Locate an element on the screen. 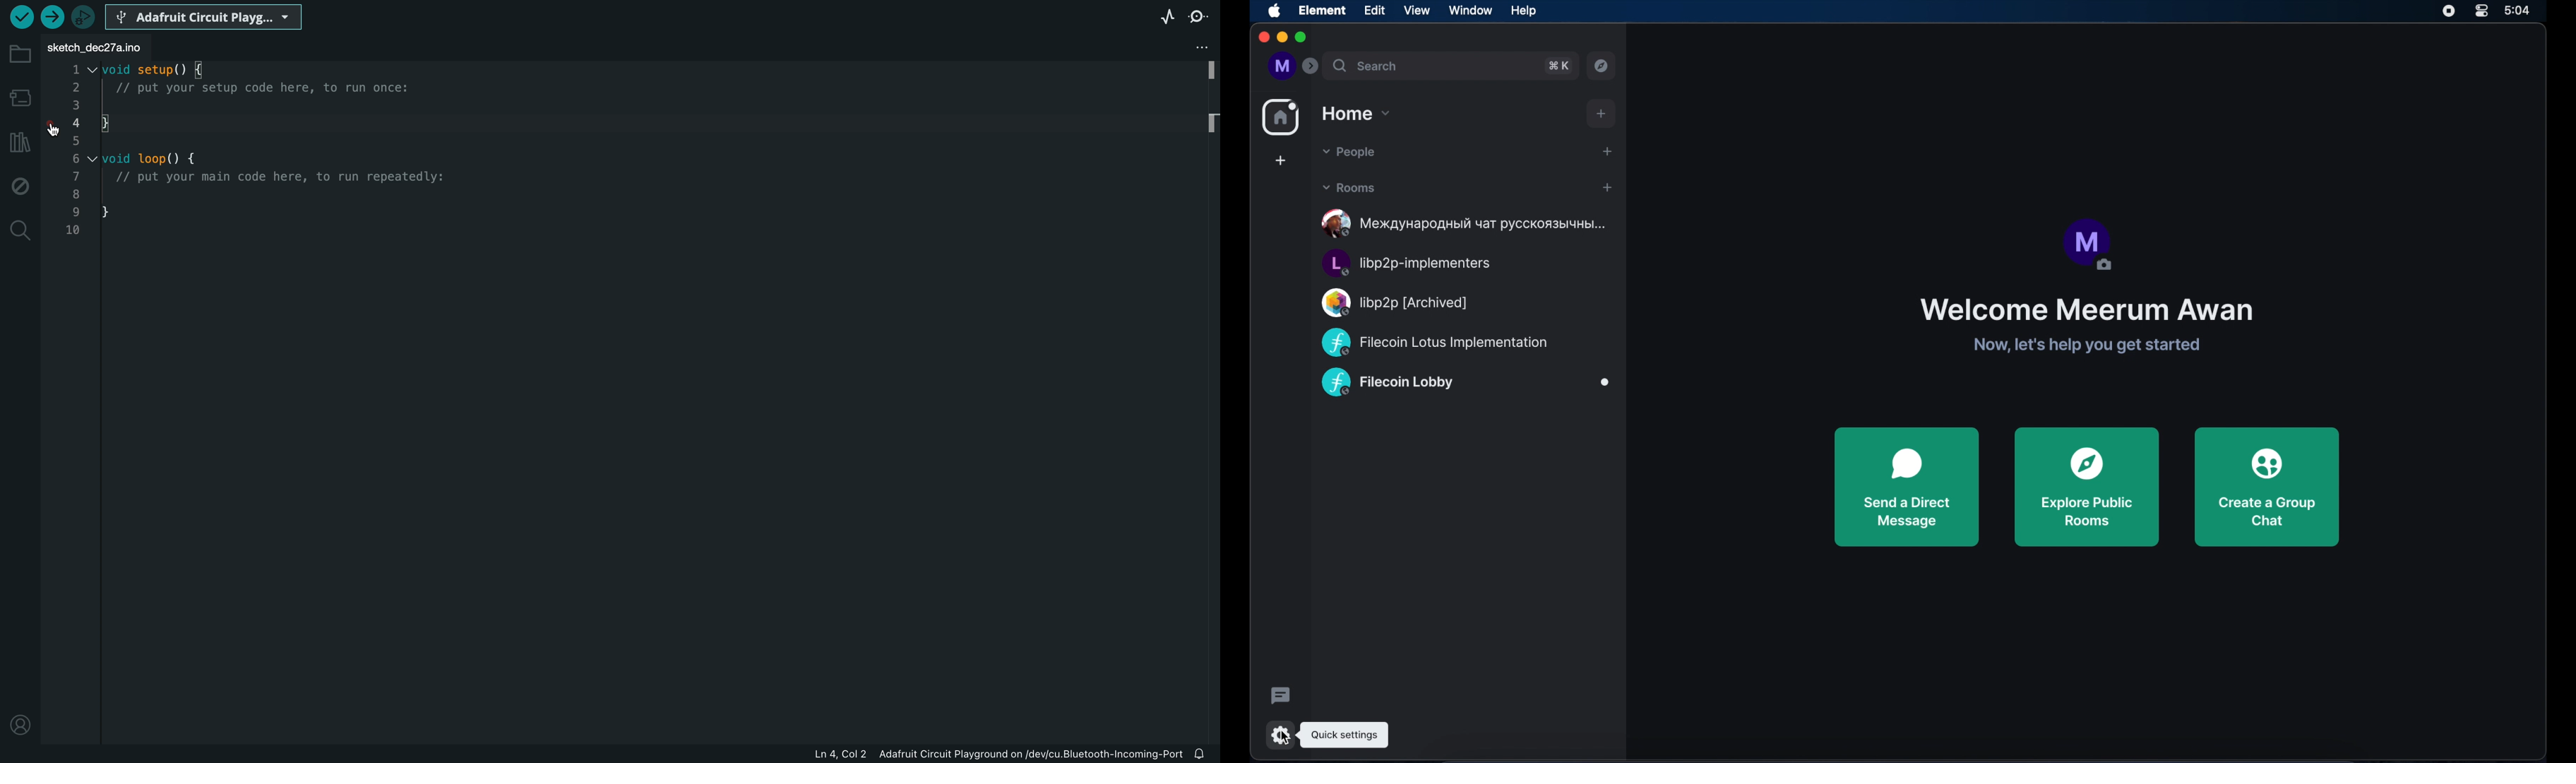 The height and width of the screenshot is (784, 2576). apple icon is located at coordinates (1275, 11).